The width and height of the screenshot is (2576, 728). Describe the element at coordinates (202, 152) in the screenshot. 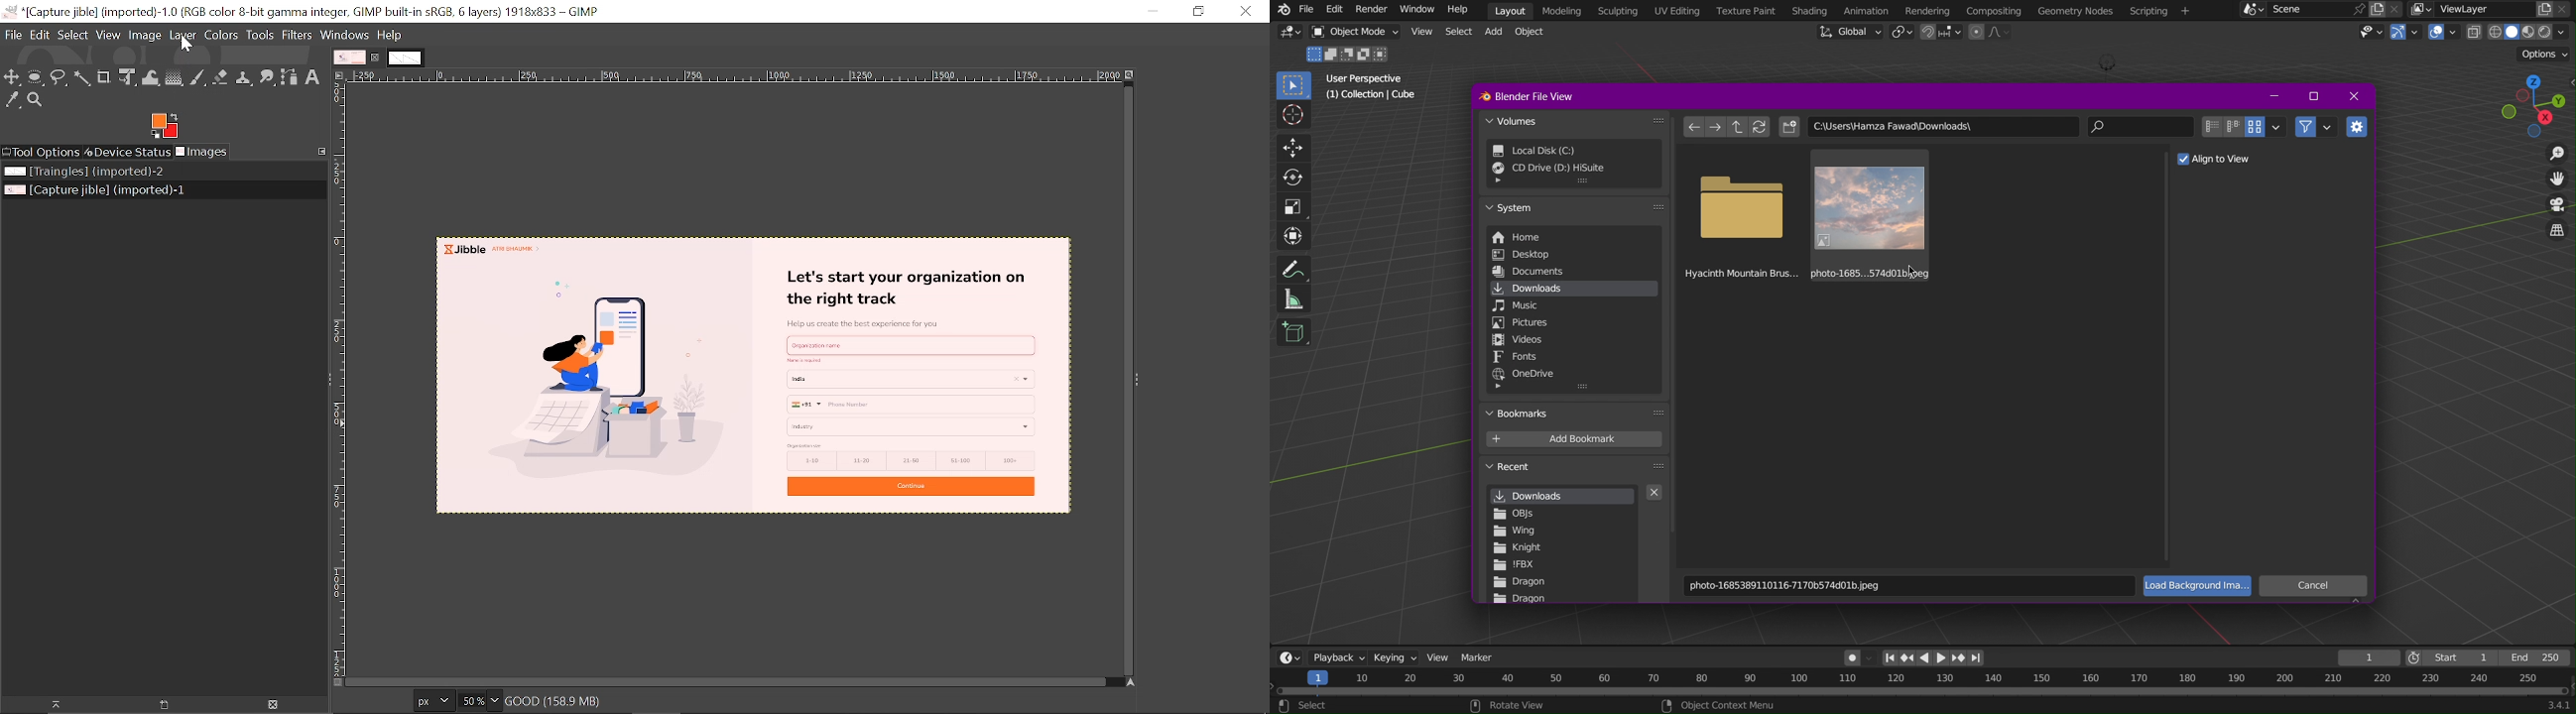

I see `Images` at that location.